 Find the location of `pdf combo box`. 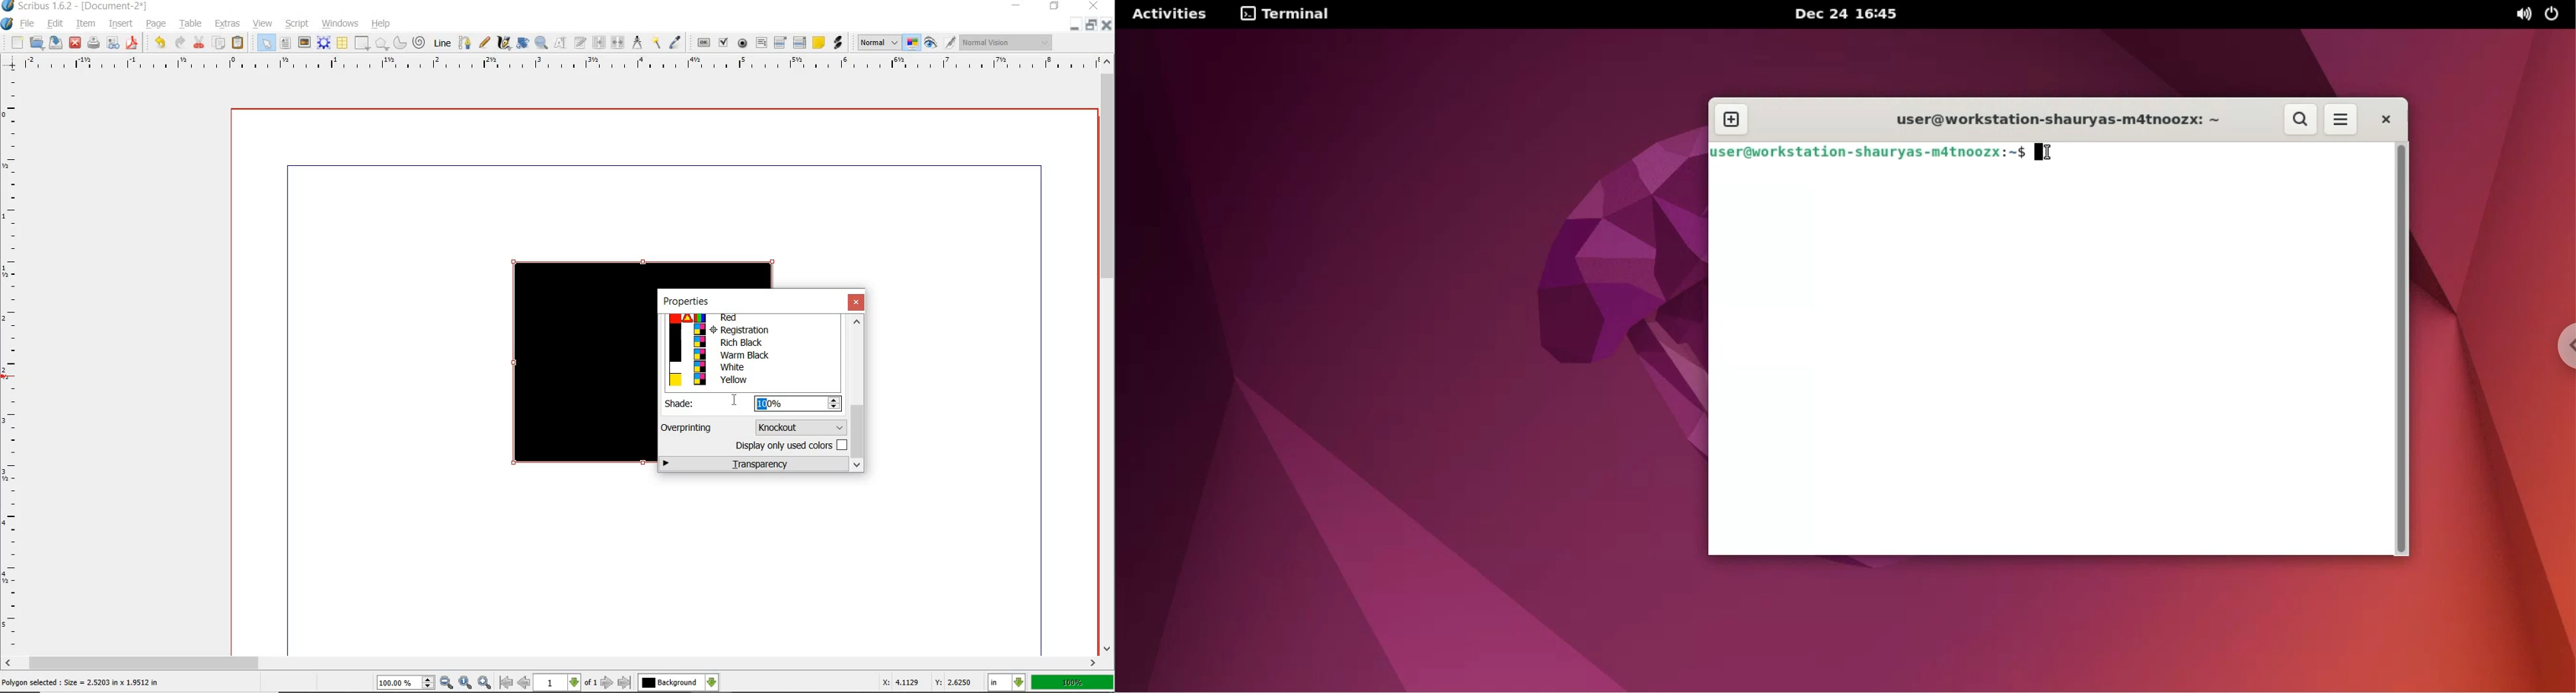

pdf combo box is located at coordinates (780, 43).